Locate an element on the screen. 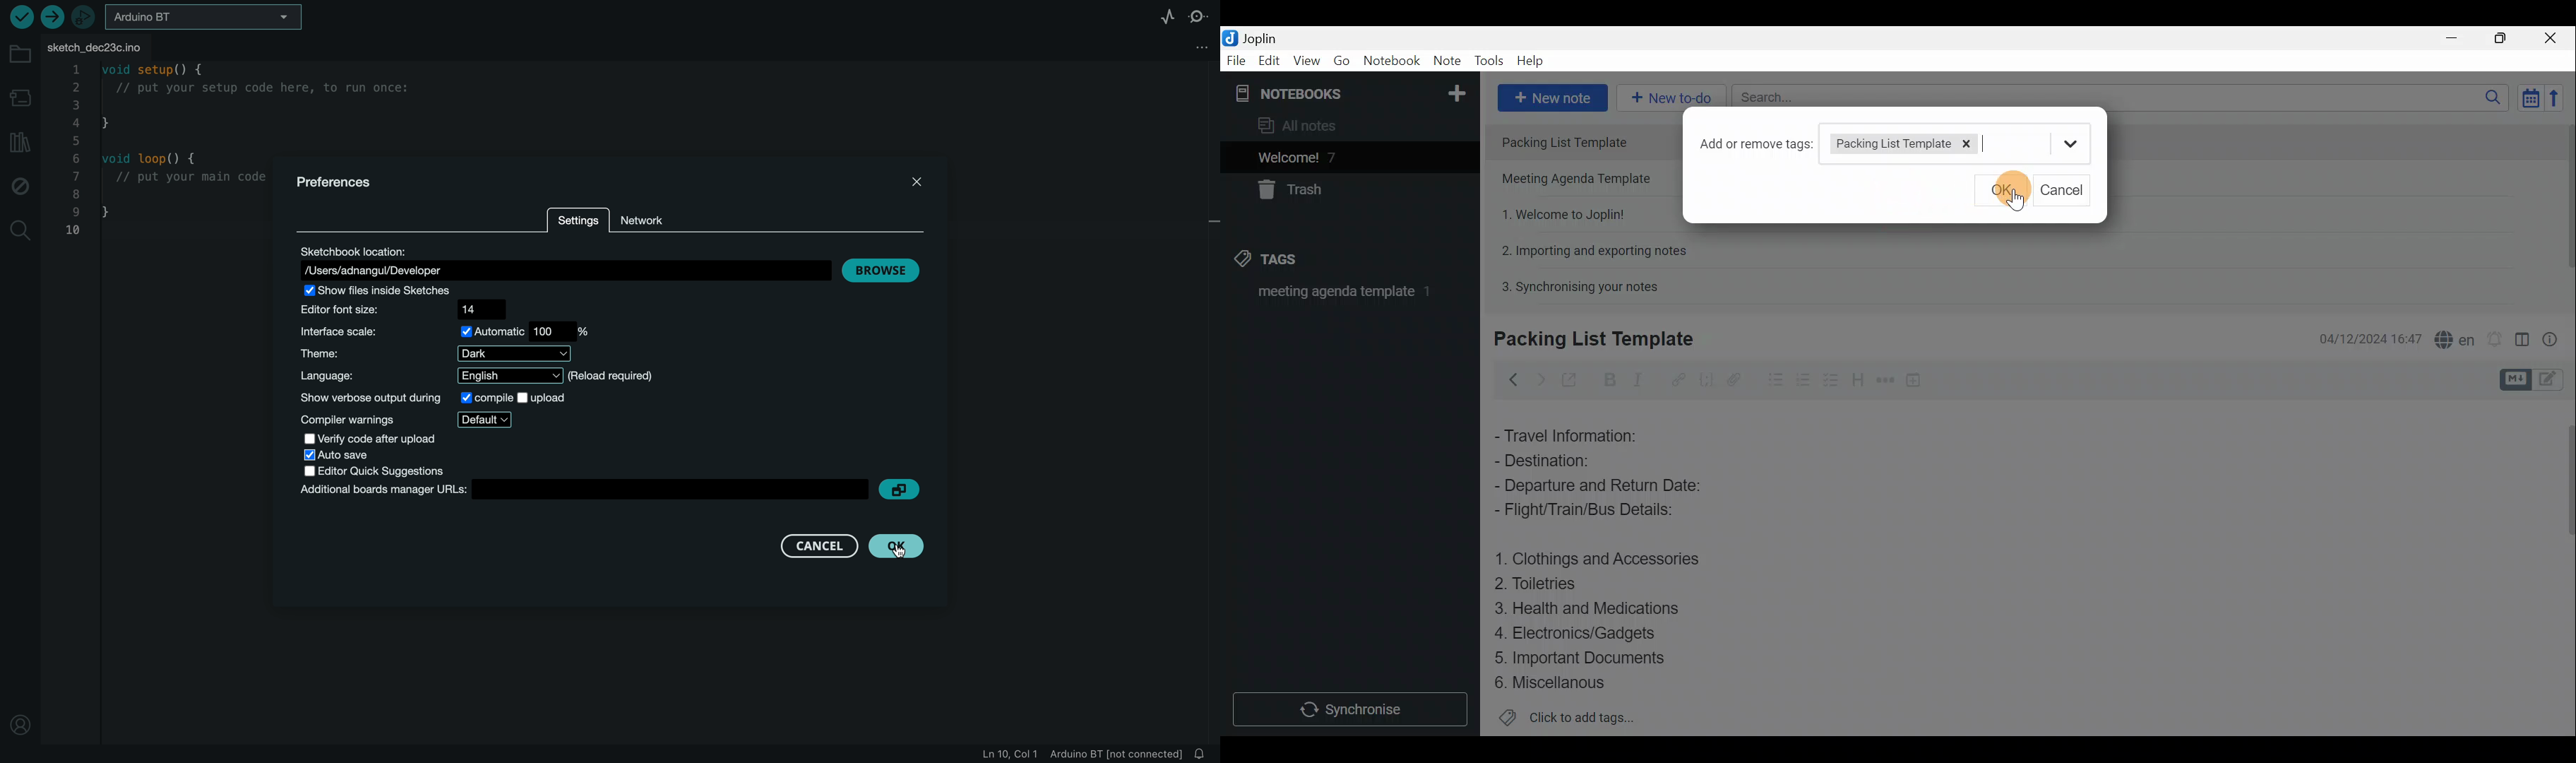  notification is located at coordinates (1207, 752).